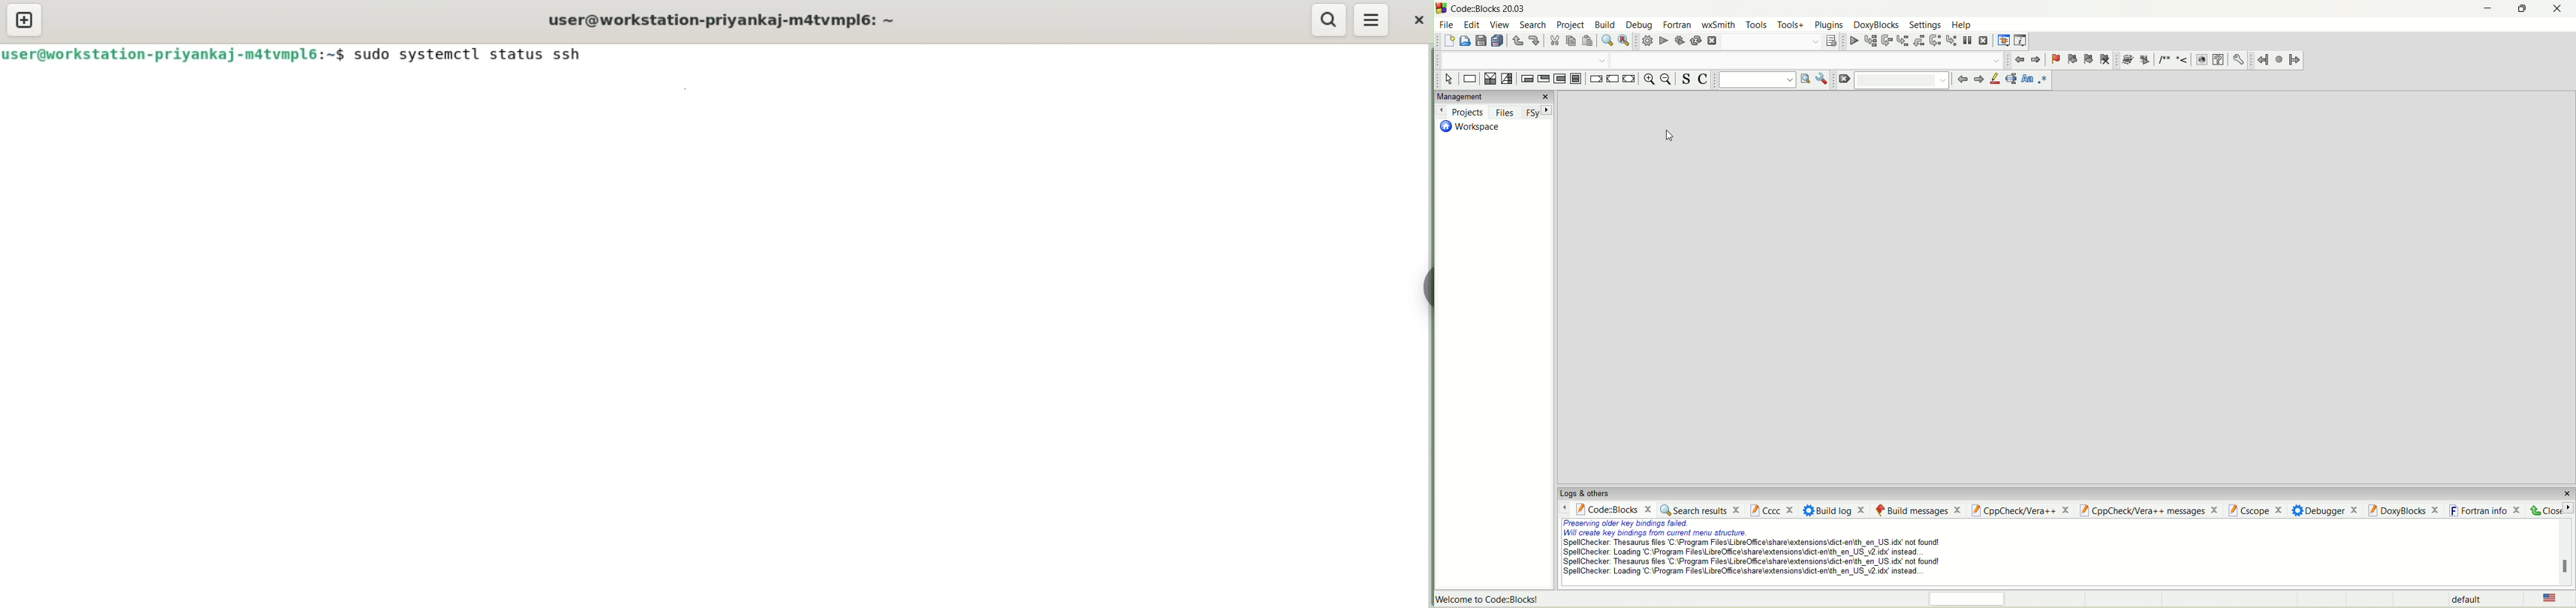 The image size is (2576, 616). Describe the element at coordinates (1447, 79) in the screenshot. I see `select` at that location.